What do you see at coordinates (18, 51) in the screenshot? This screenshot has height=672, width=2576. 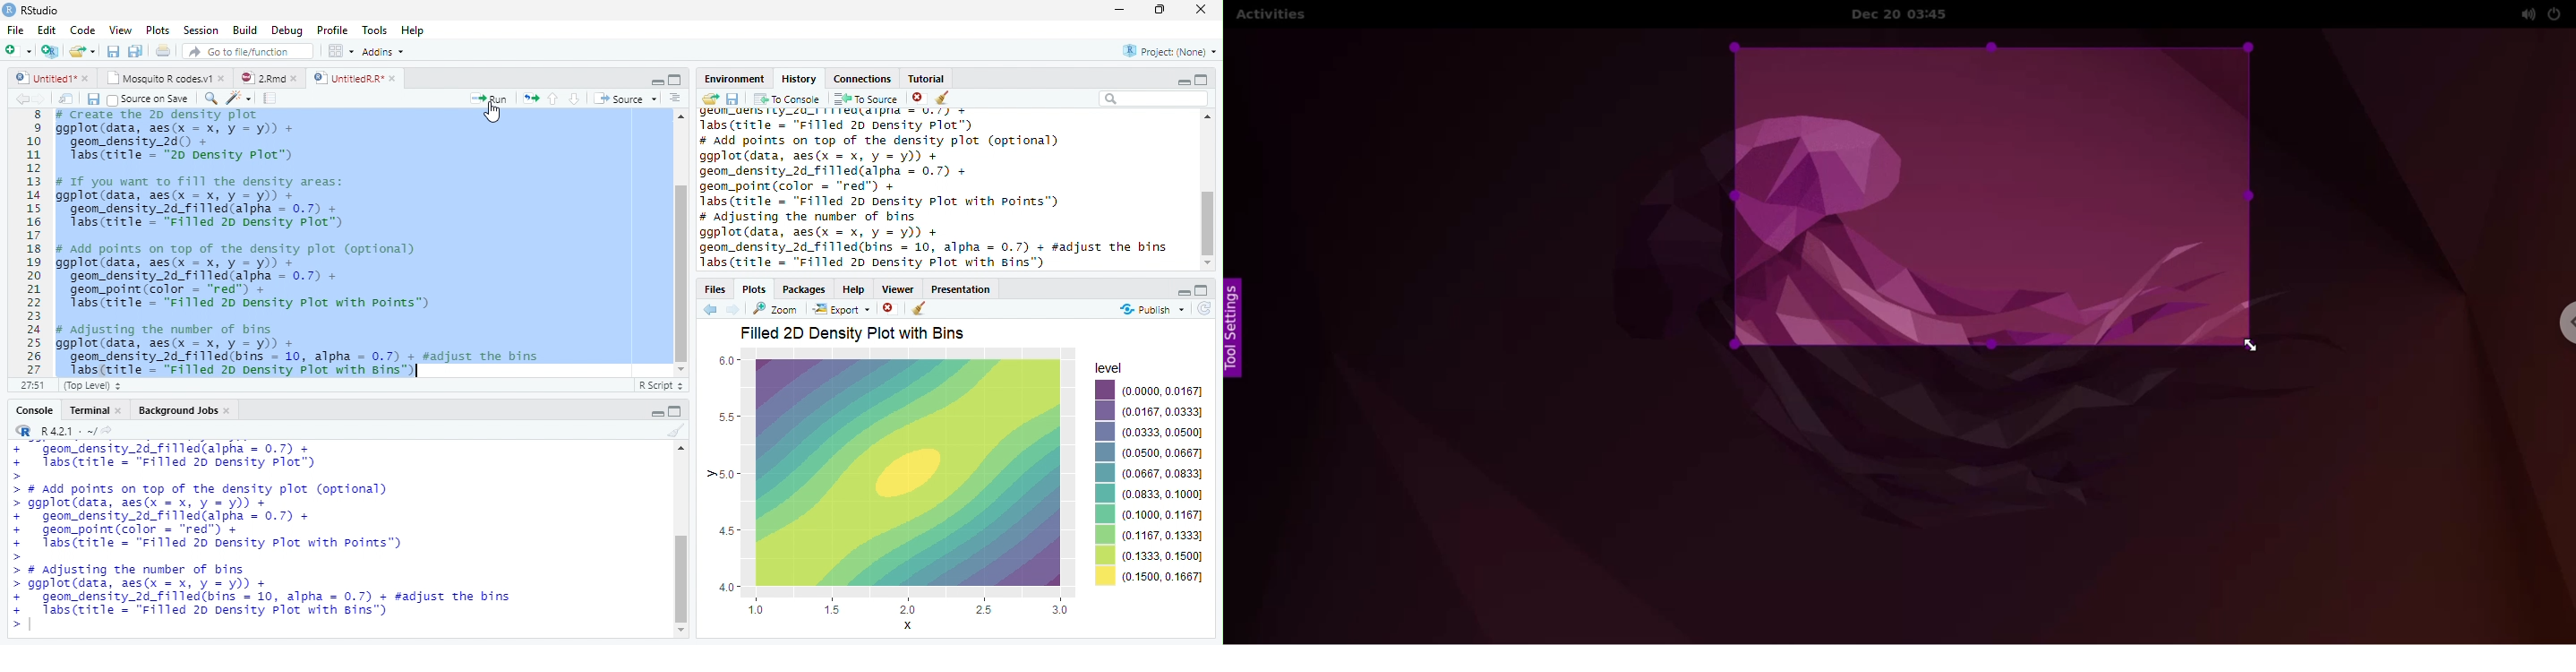 I see `New file` at bounding box center [18, 51].